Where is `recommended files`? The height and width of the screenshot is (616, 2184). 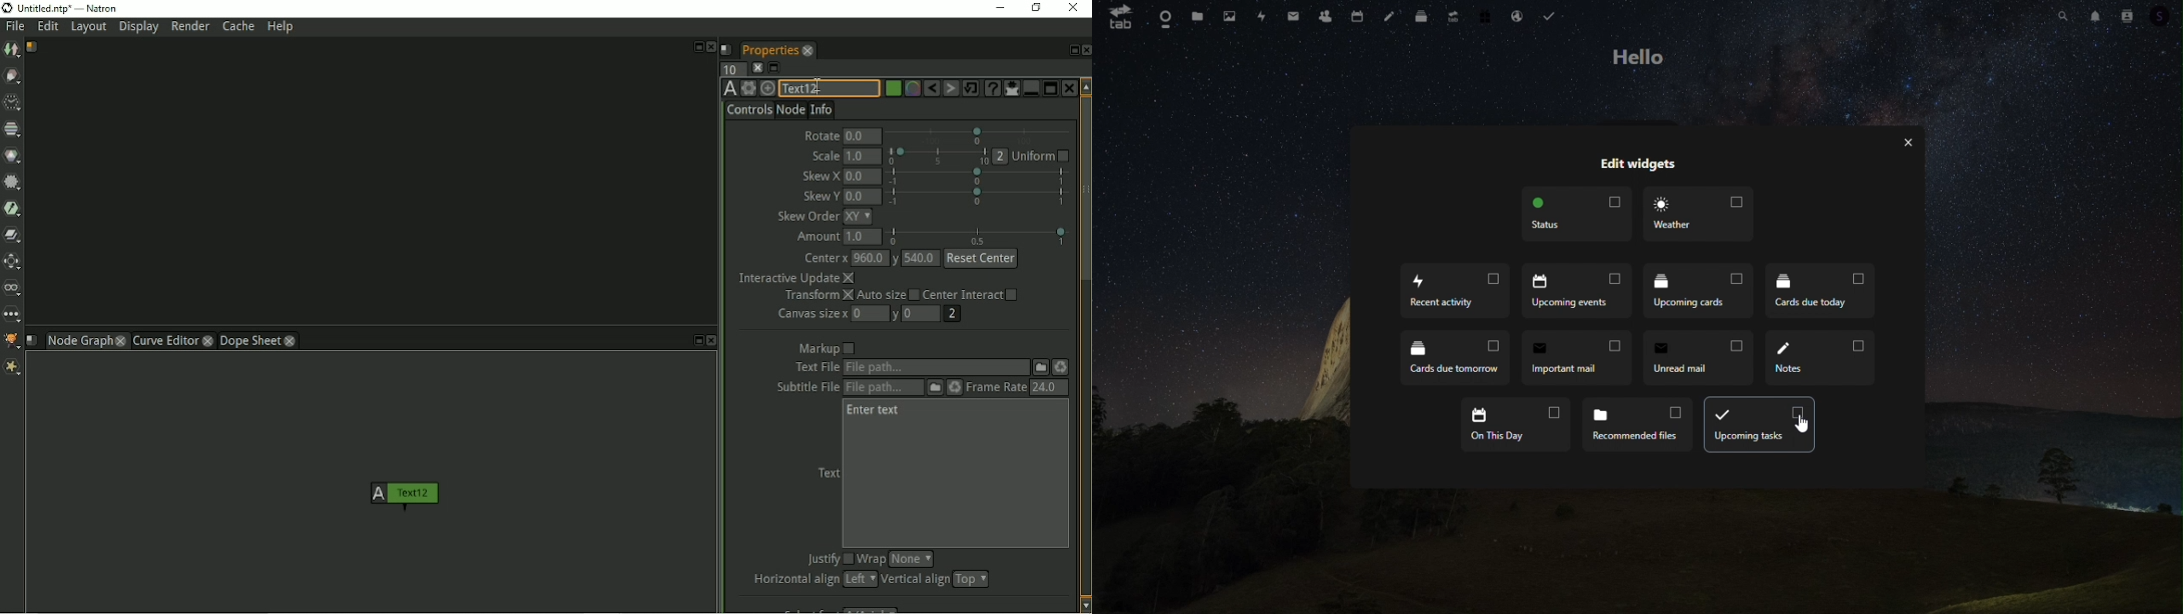 recommended files is located at coordinates (1636, 424).